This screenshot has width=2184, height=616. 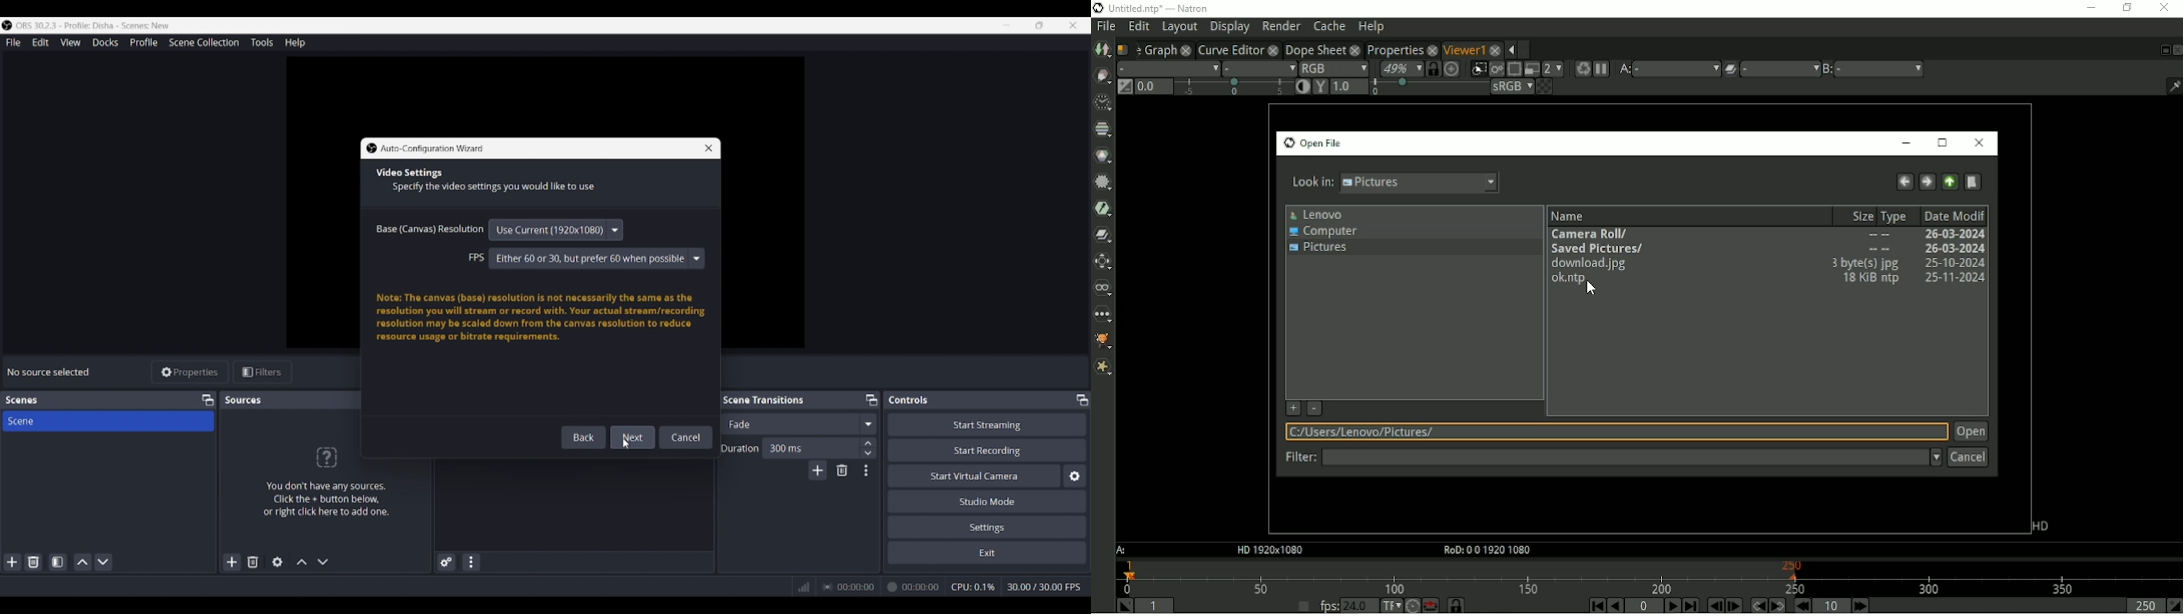 I want to click on Back, so click(x=579, y=437).